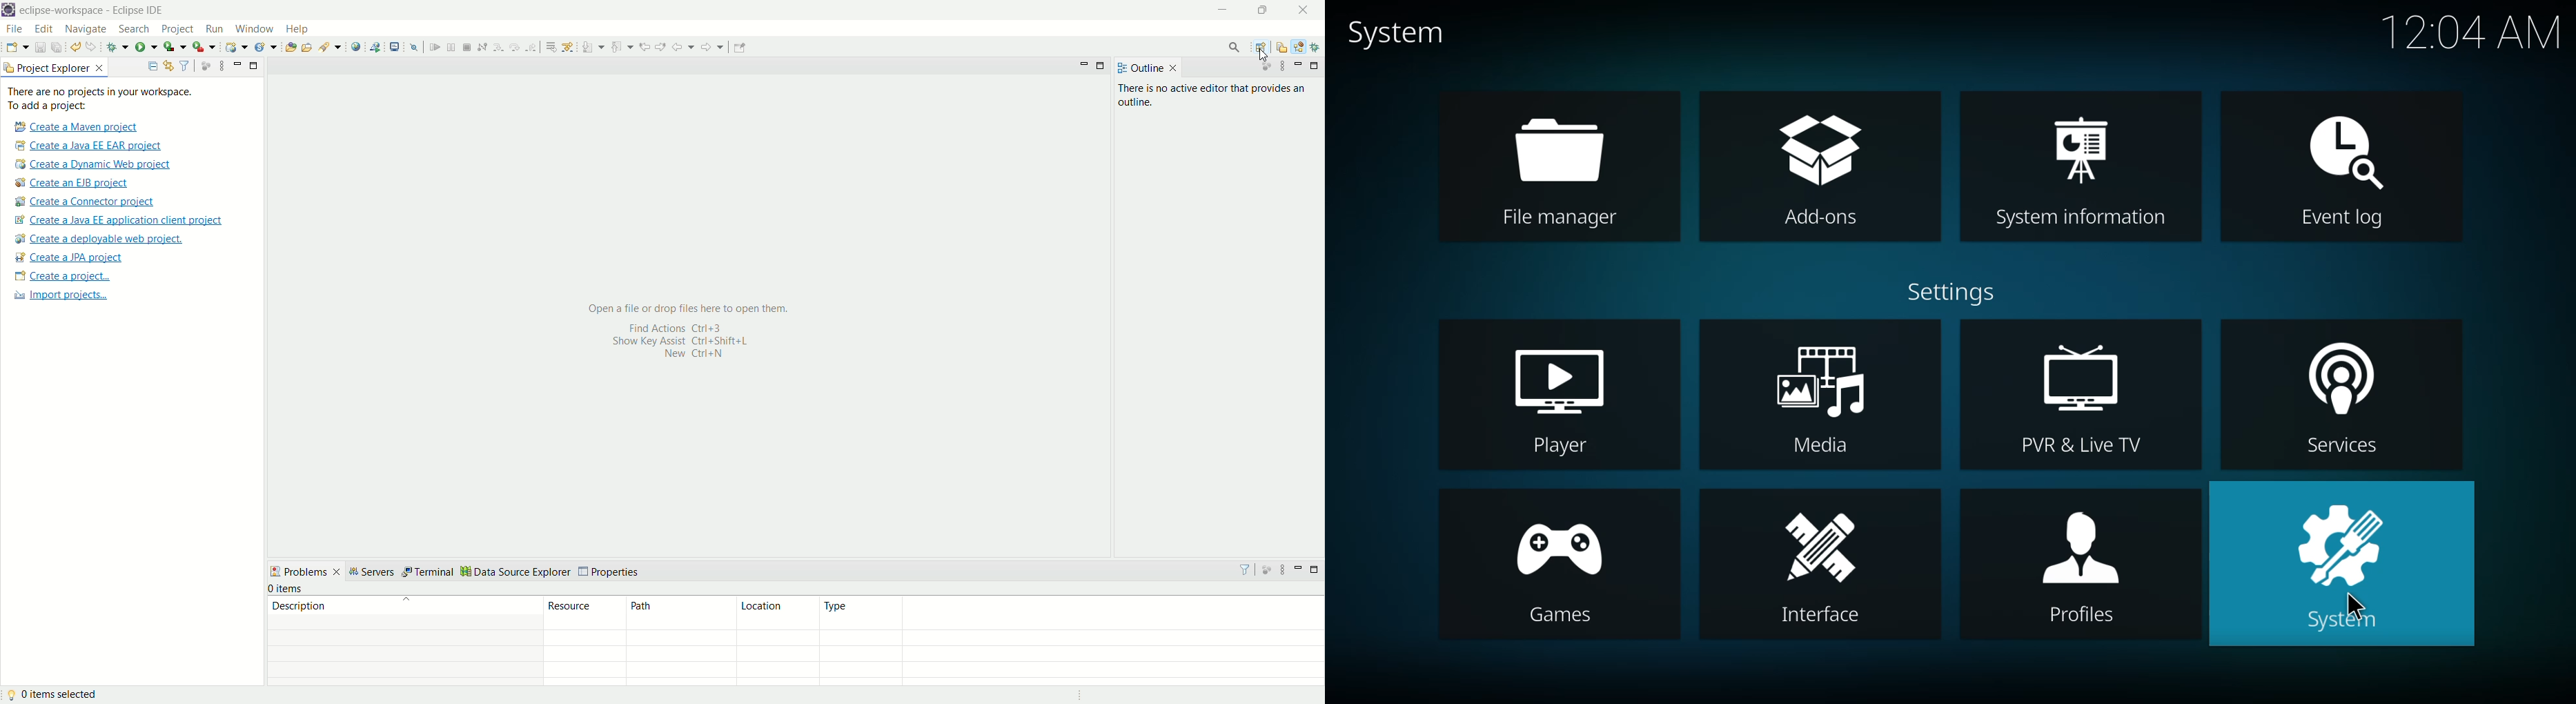 Image resolution: width=2576 pixels, height=728 pixels. What do you see at coordinates (1148, 70) in the screenshot?
I see `outline` at bounding box center [1148, 70].